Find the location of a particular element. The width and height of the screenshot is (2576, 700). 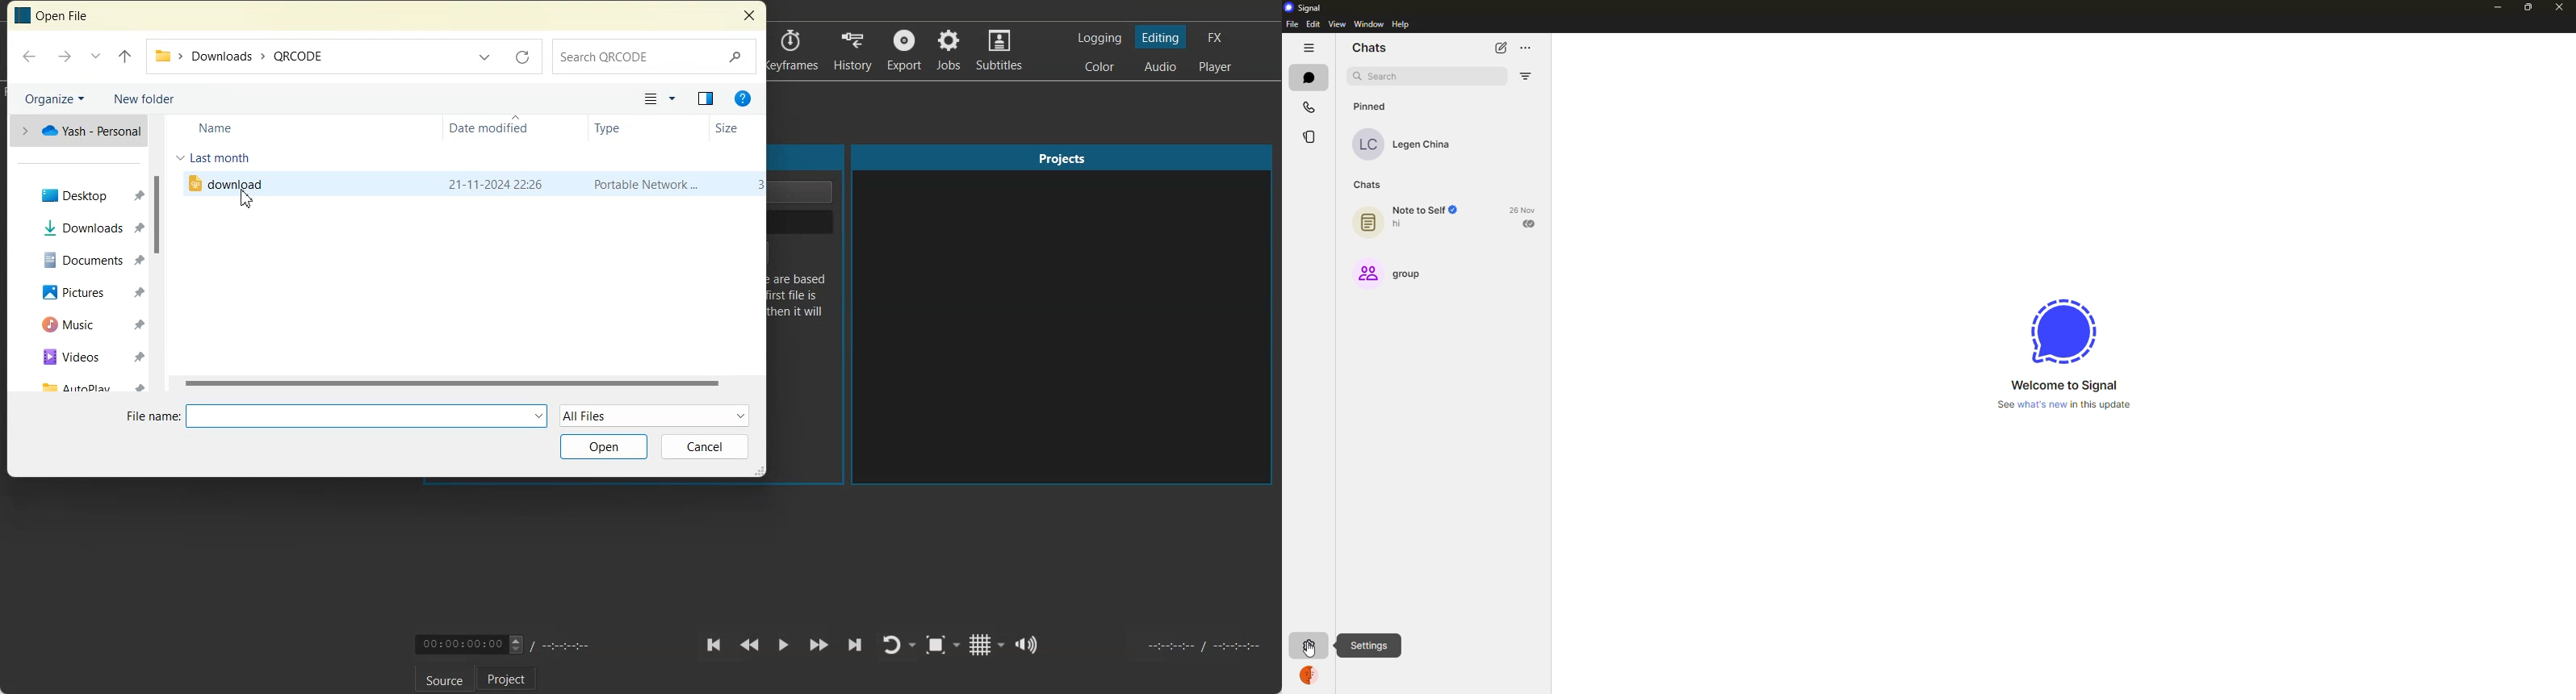

pinned is located at coordinates (1374, 106).